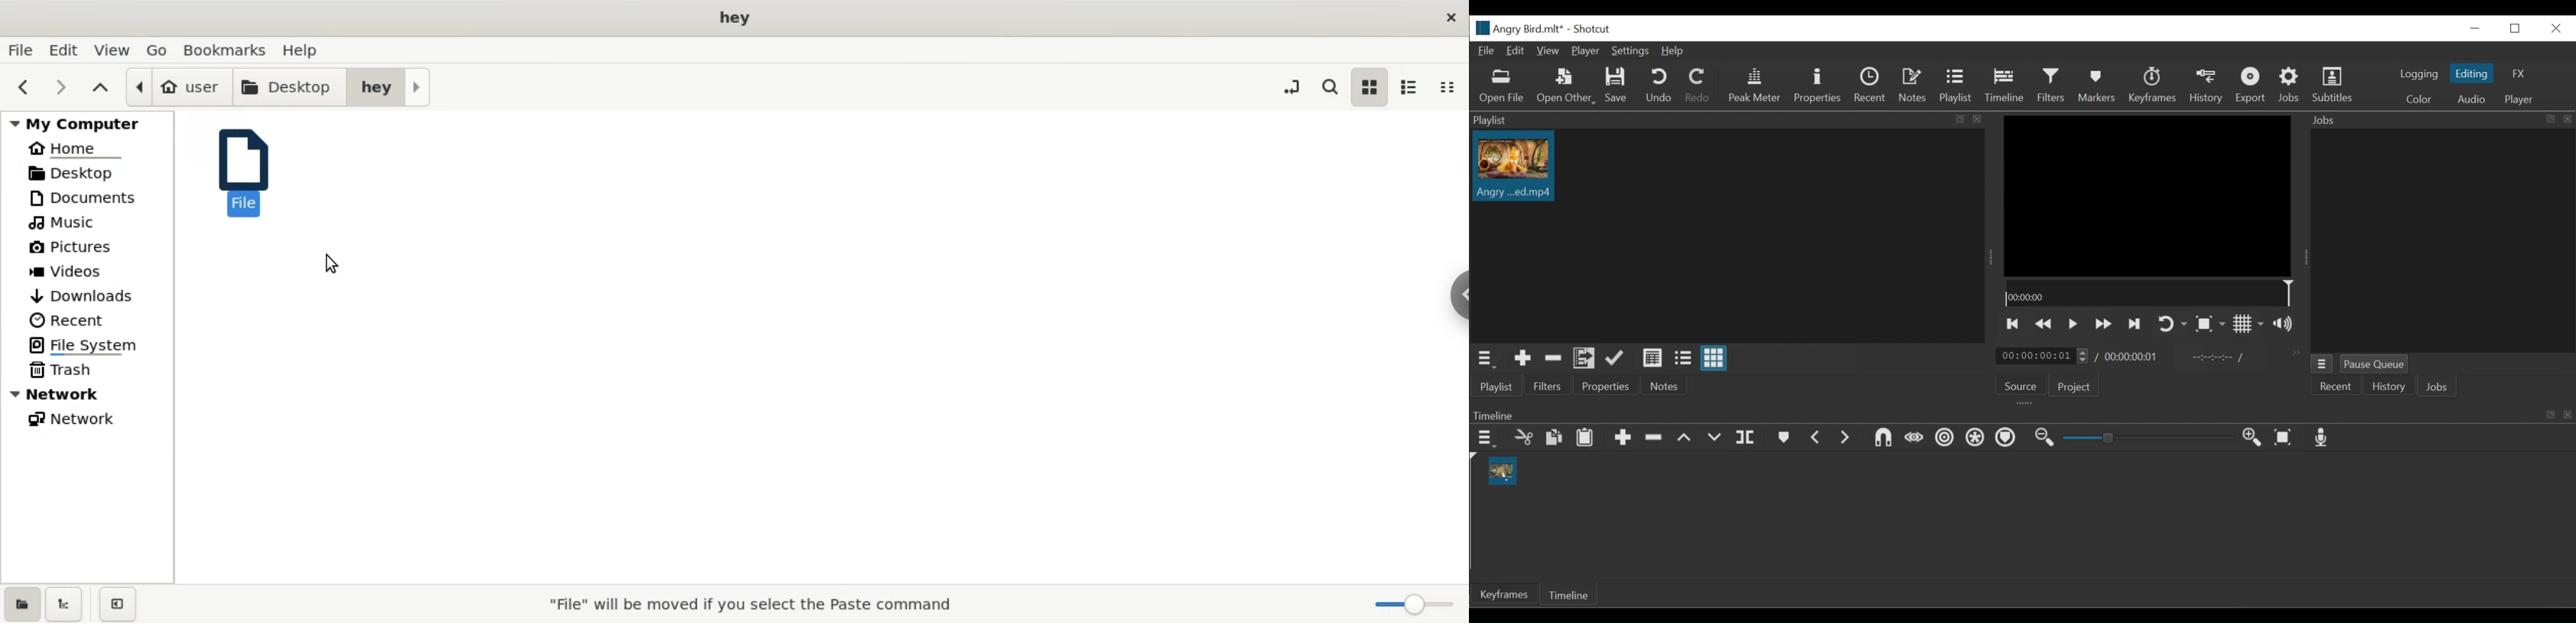 This screenshot has height=644, width=2576. What do you see at coordinates (2151, 295) in the screenshot?
I see `Timeline` at bounding box center [2151, 295].